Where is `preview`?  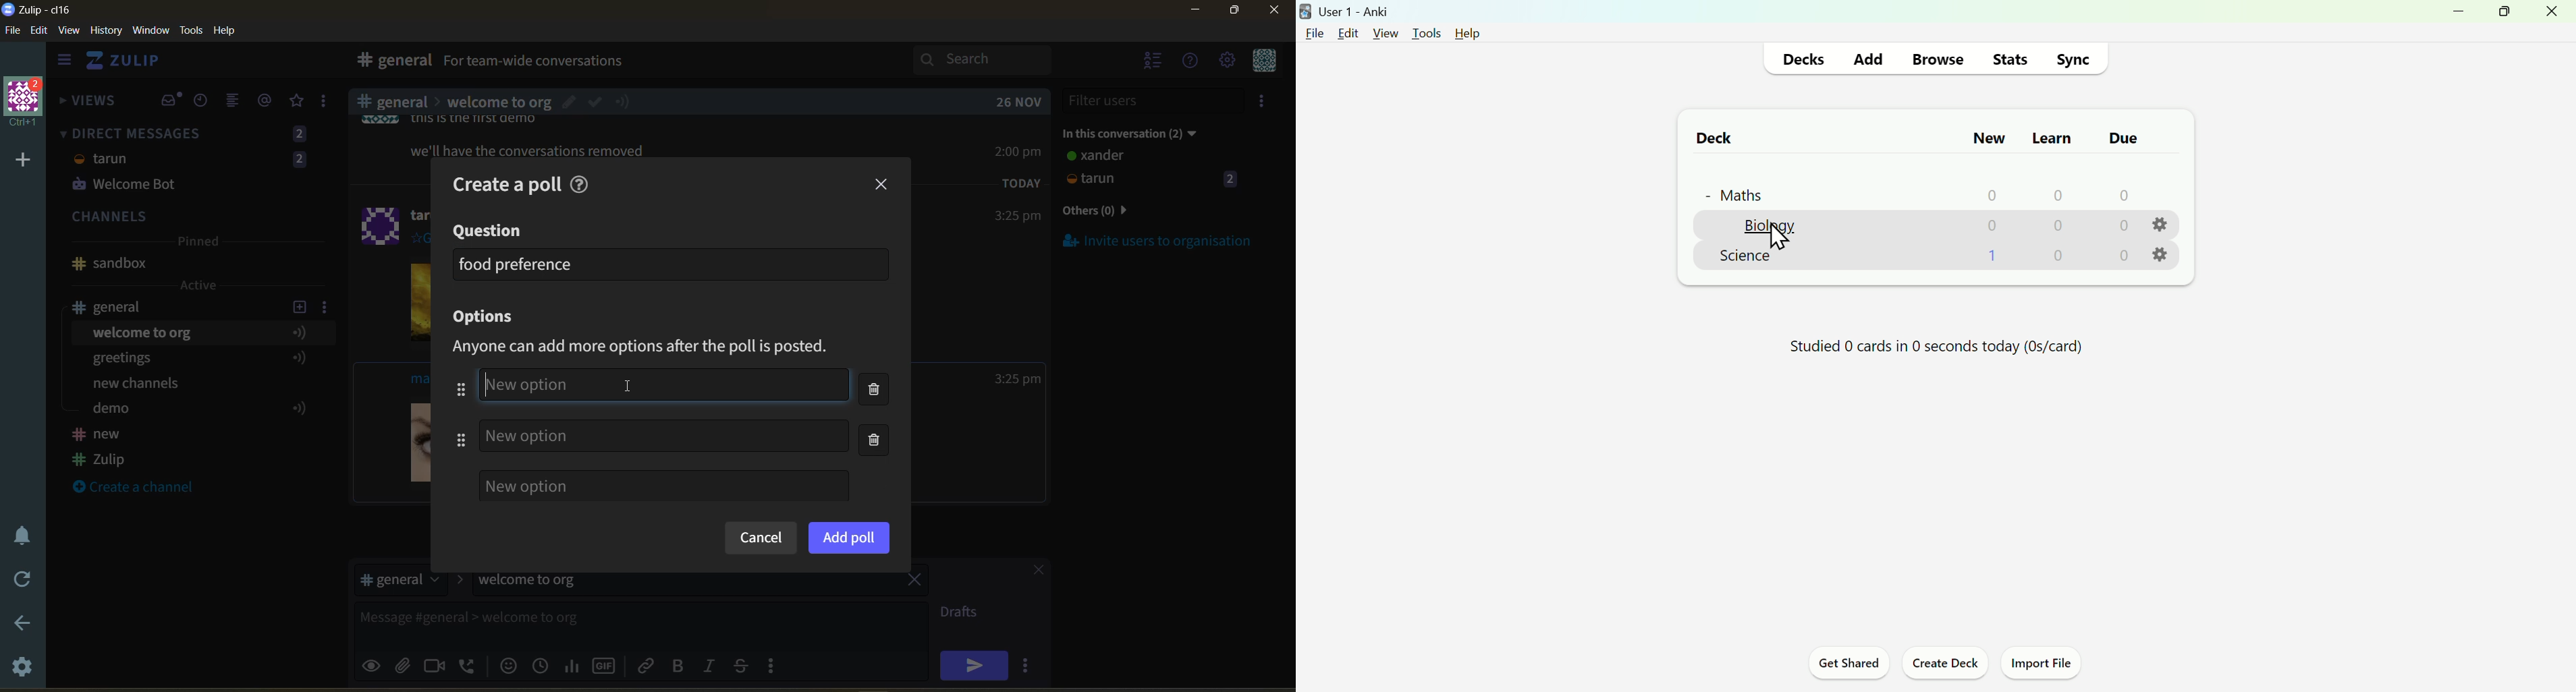 preview is located at coordinates (373, 664).